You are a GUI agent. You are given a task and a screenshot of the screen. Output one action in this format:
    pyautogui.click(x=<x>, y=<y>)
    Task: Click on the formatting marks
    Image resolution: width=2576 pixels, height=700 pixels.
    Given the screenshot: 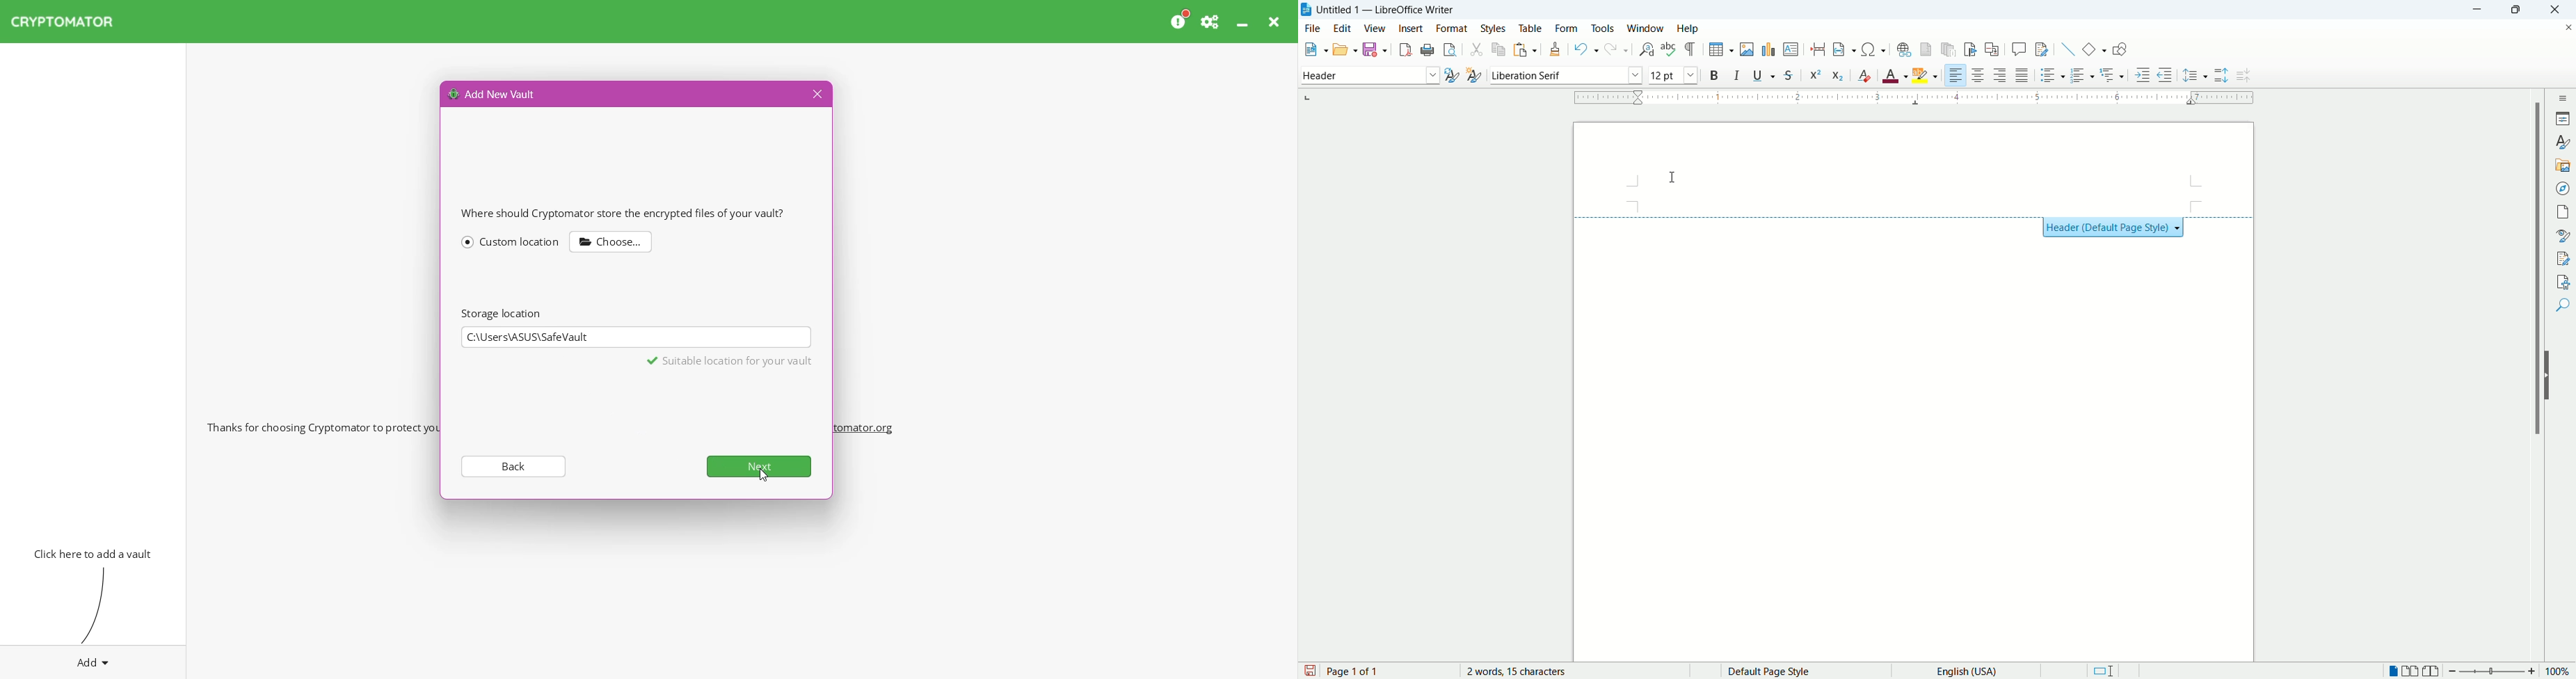 What is the action you would take?
    pyautogui.click(x=1690, y=49)
    